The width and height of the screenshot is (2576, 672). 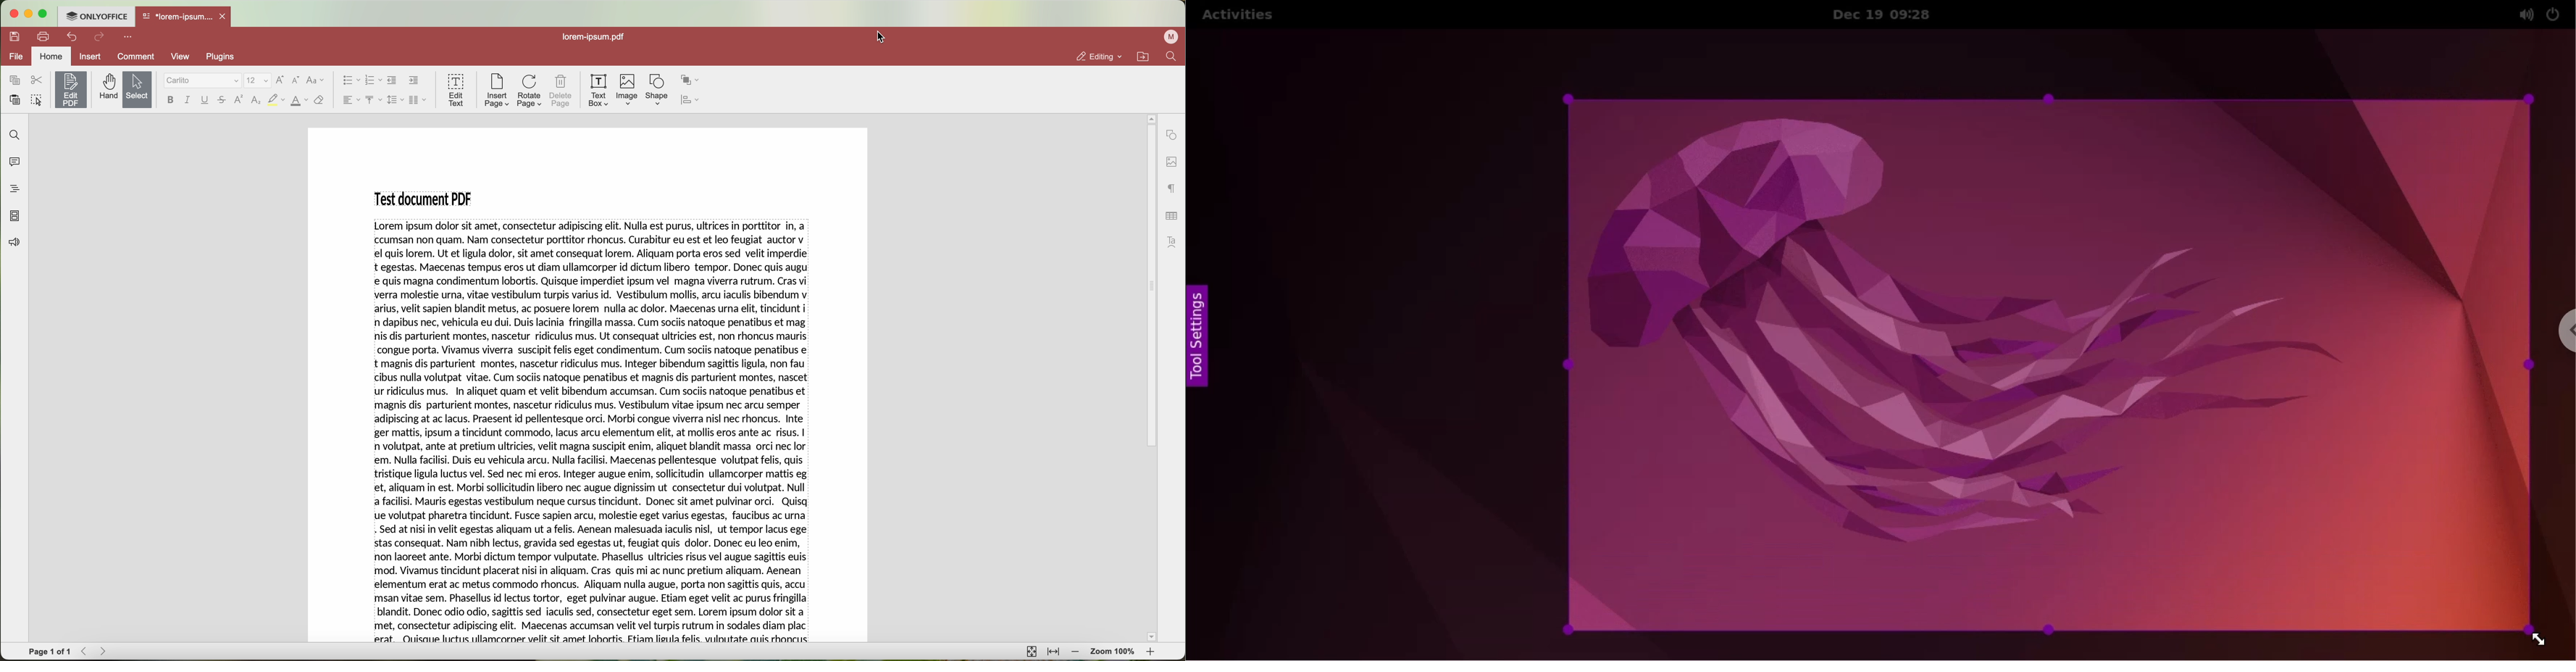 What do you see at coordinates (374, 81) in the screenshot?
I see `numbered list` at bounding box center [374, 81].